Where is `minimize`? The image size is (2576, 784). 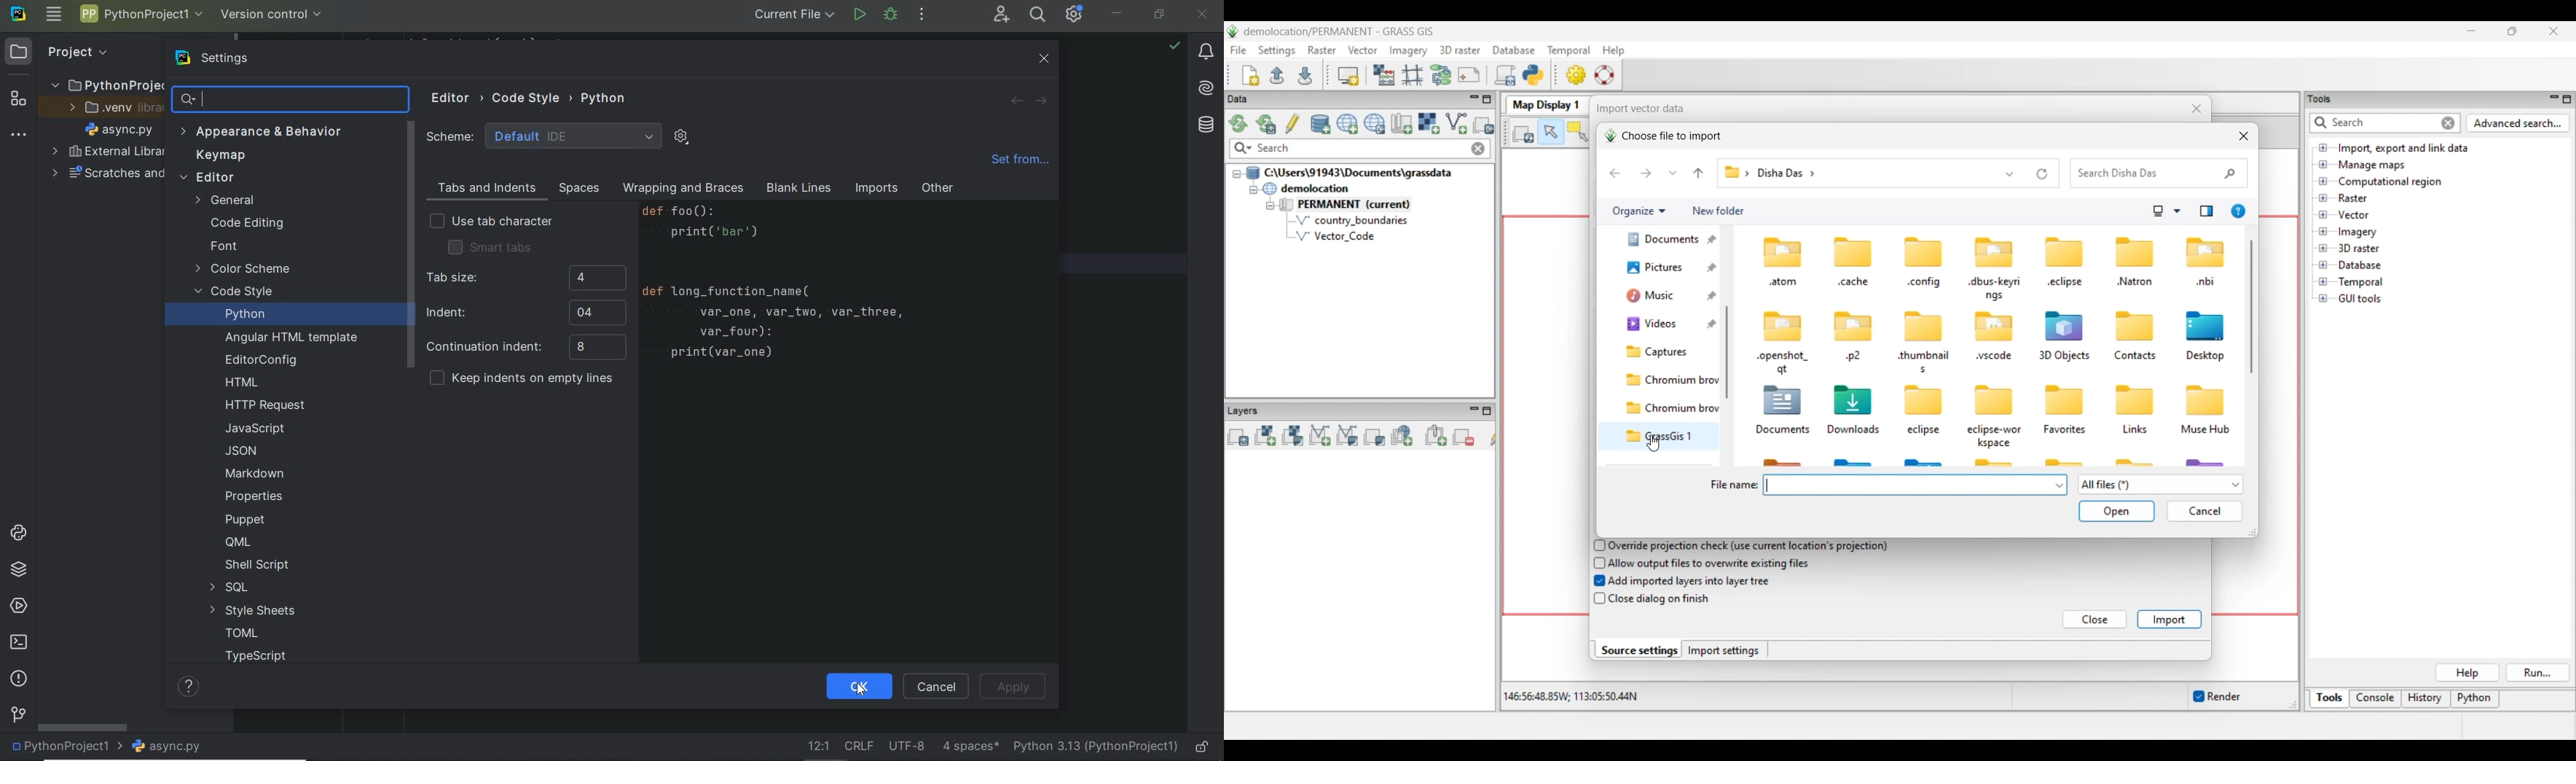
minimize is located at coordinates (1117, 13).